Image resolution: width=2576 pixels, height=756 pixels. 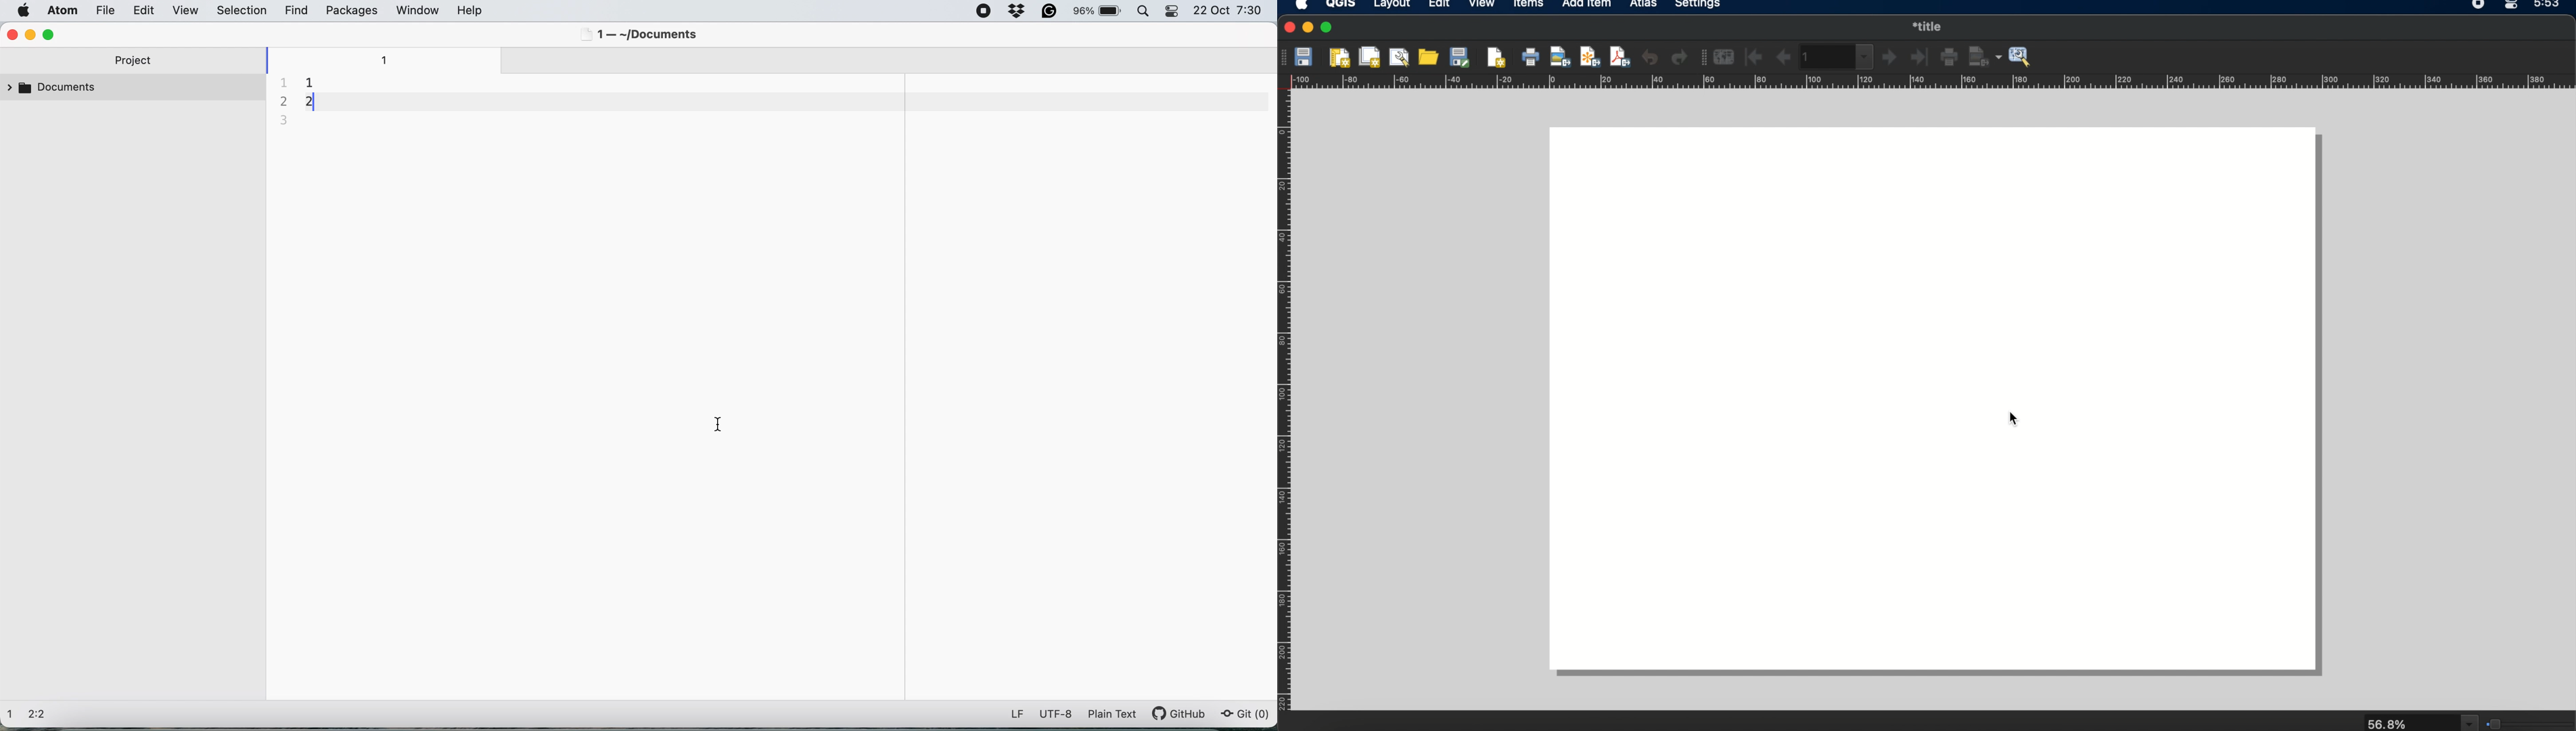 I want to click on document contents, so click(x=308, y=100).